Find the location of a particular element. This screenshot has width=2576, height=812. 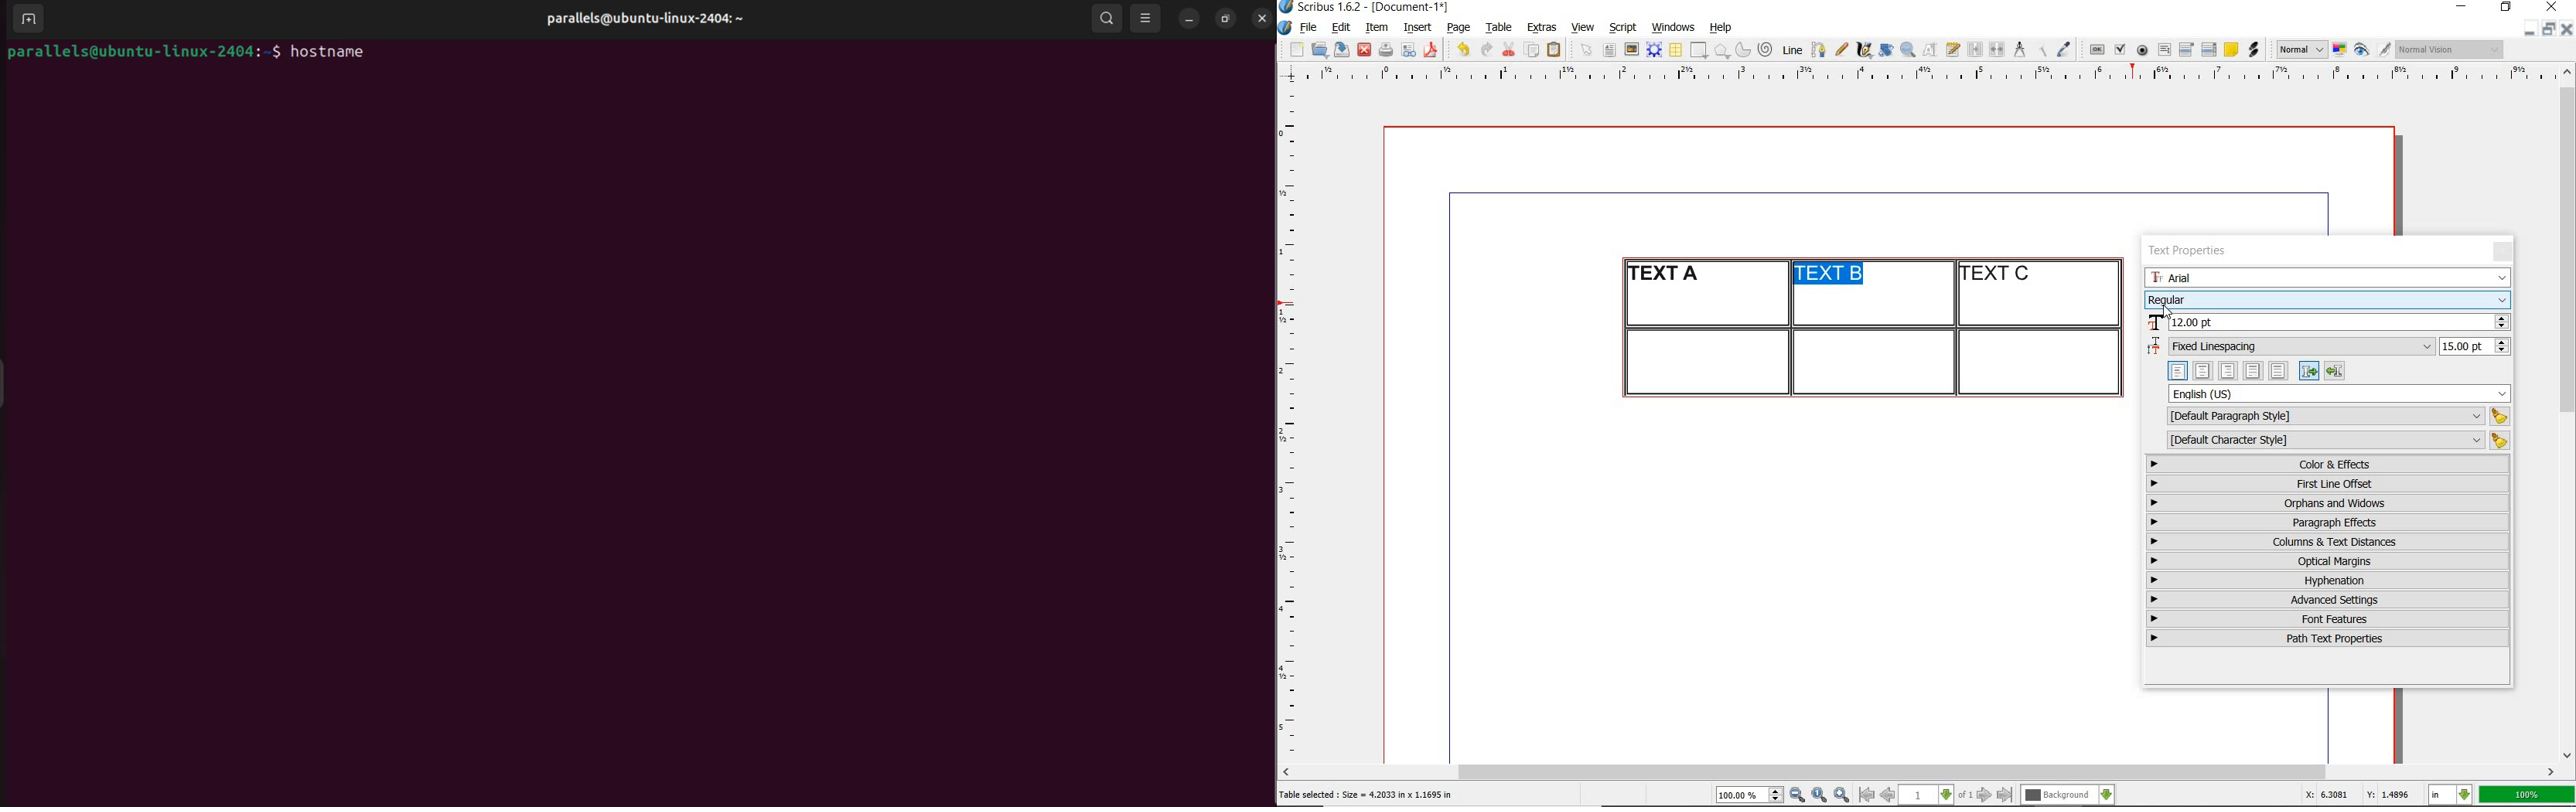

link annotation is located at coordinates (2255, 49).